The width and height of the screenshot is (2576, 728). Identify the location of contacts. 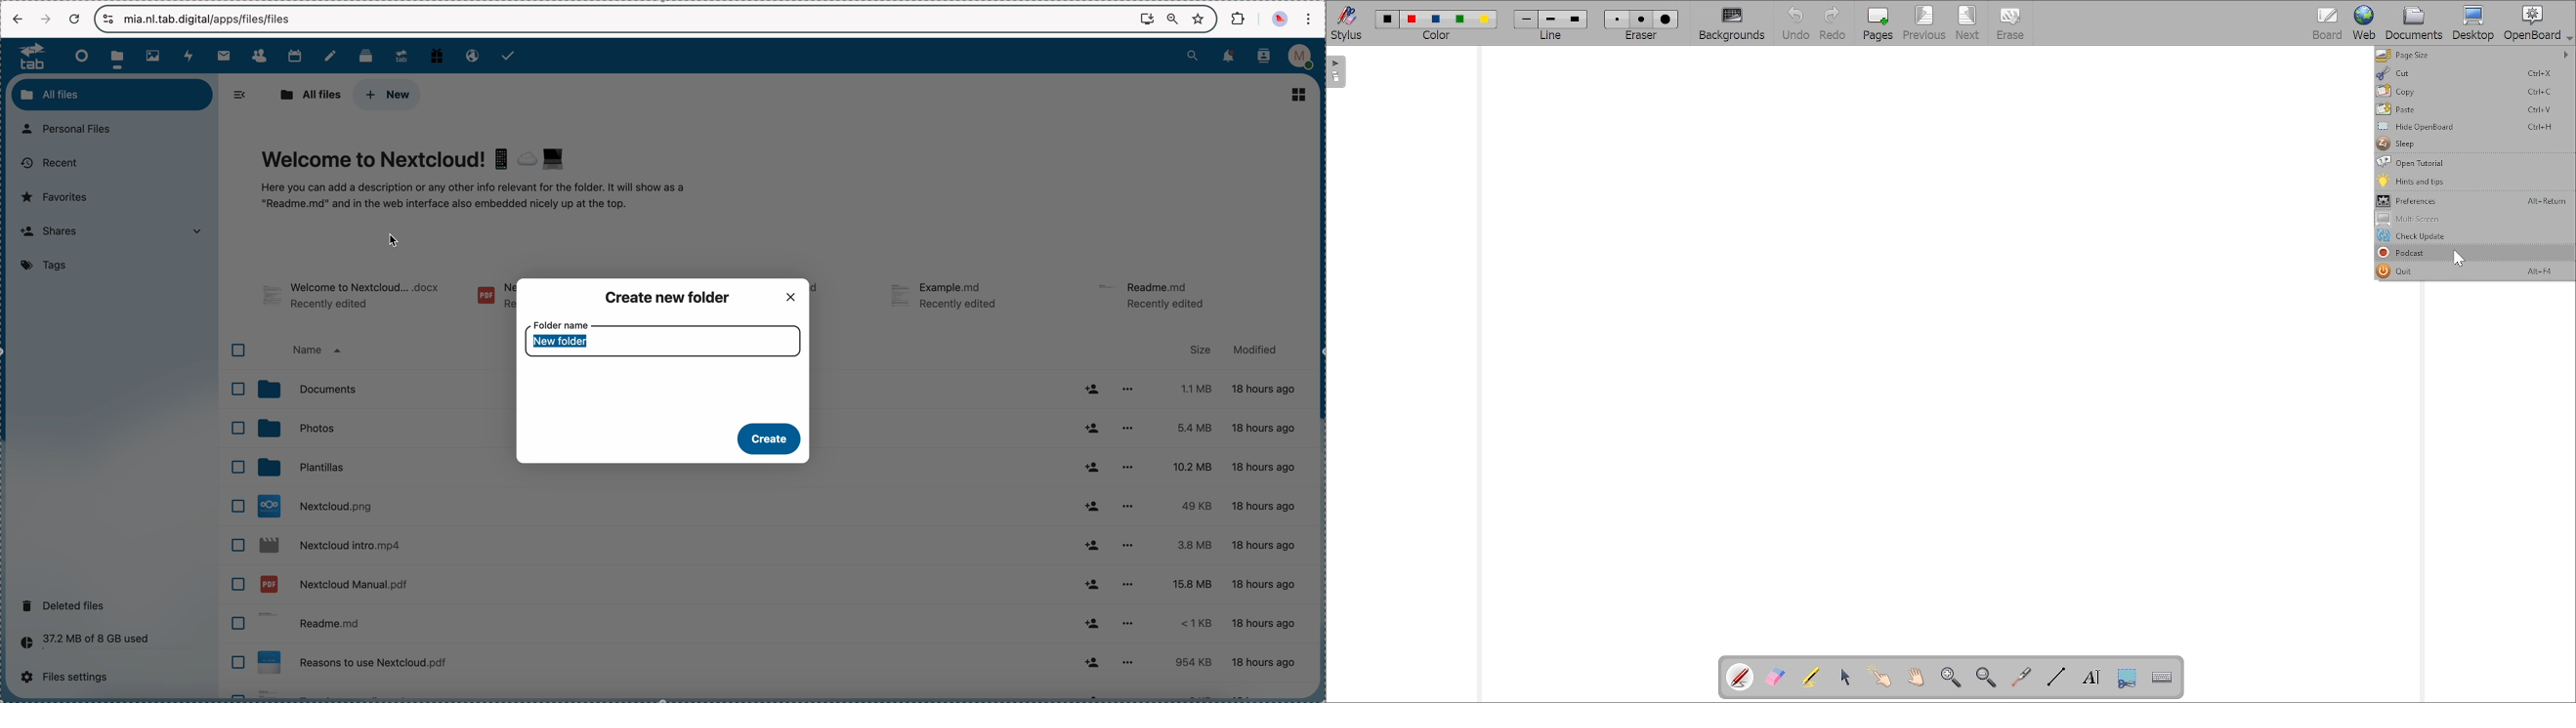
(1264, 57).